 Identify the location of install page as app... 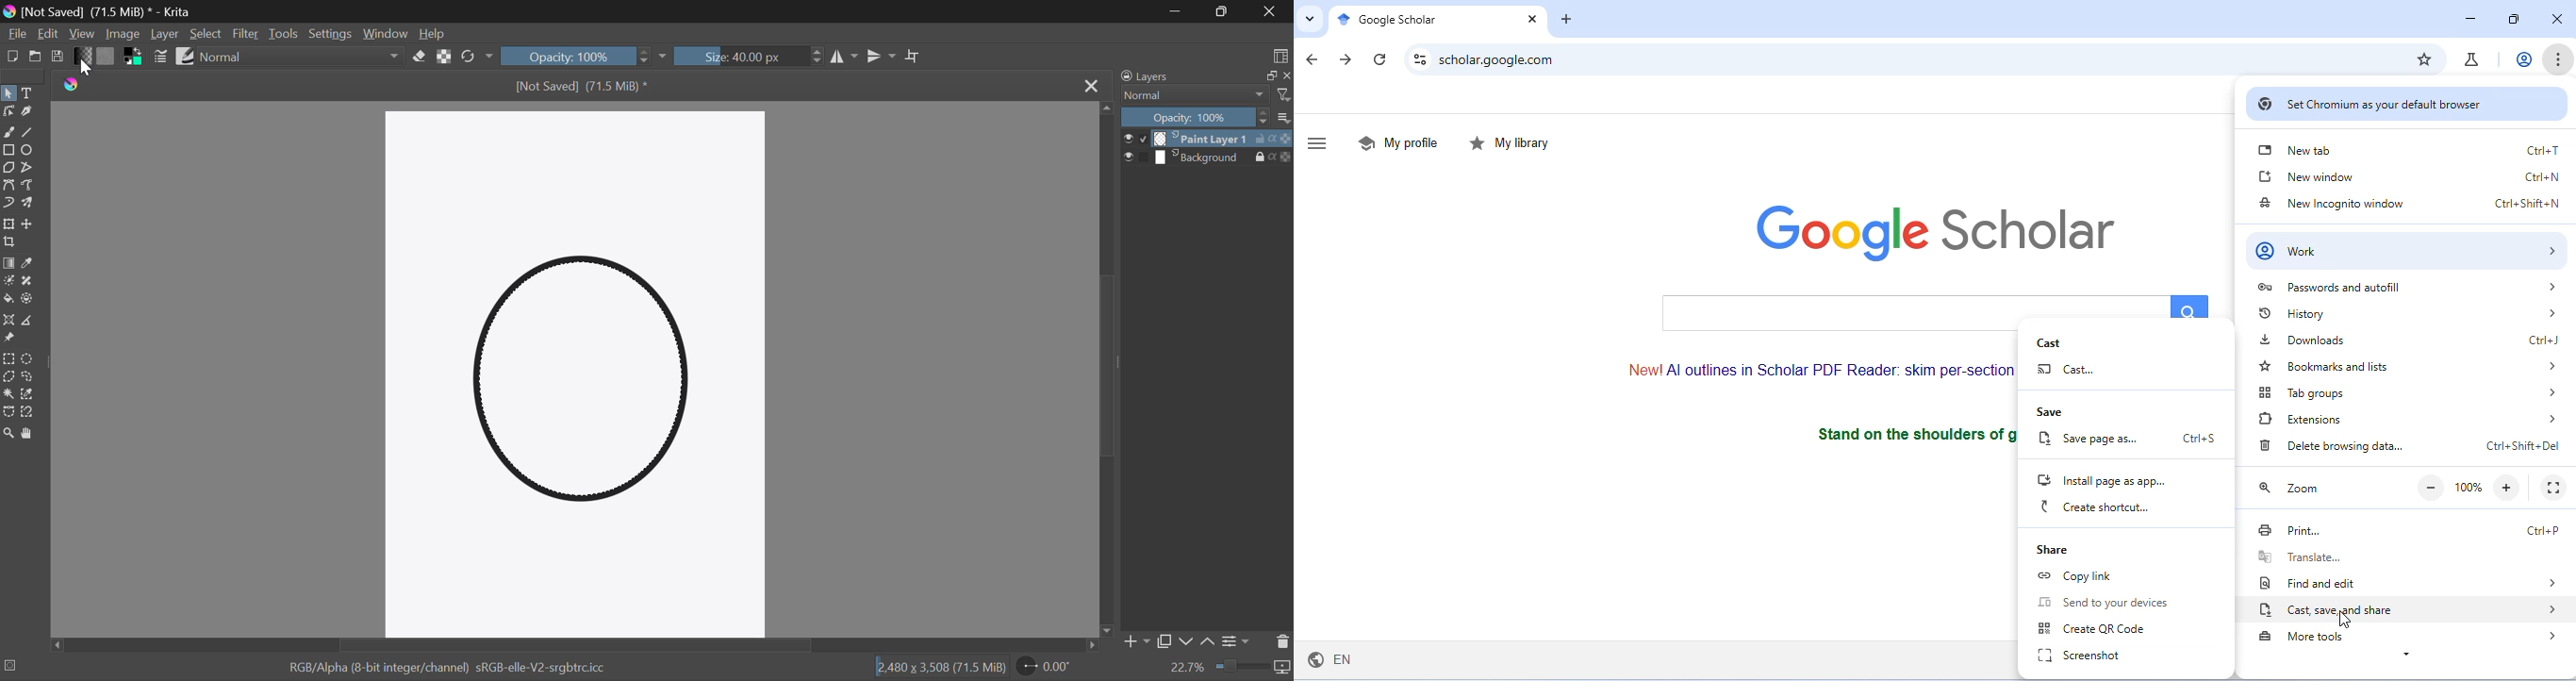
(2110, 482).